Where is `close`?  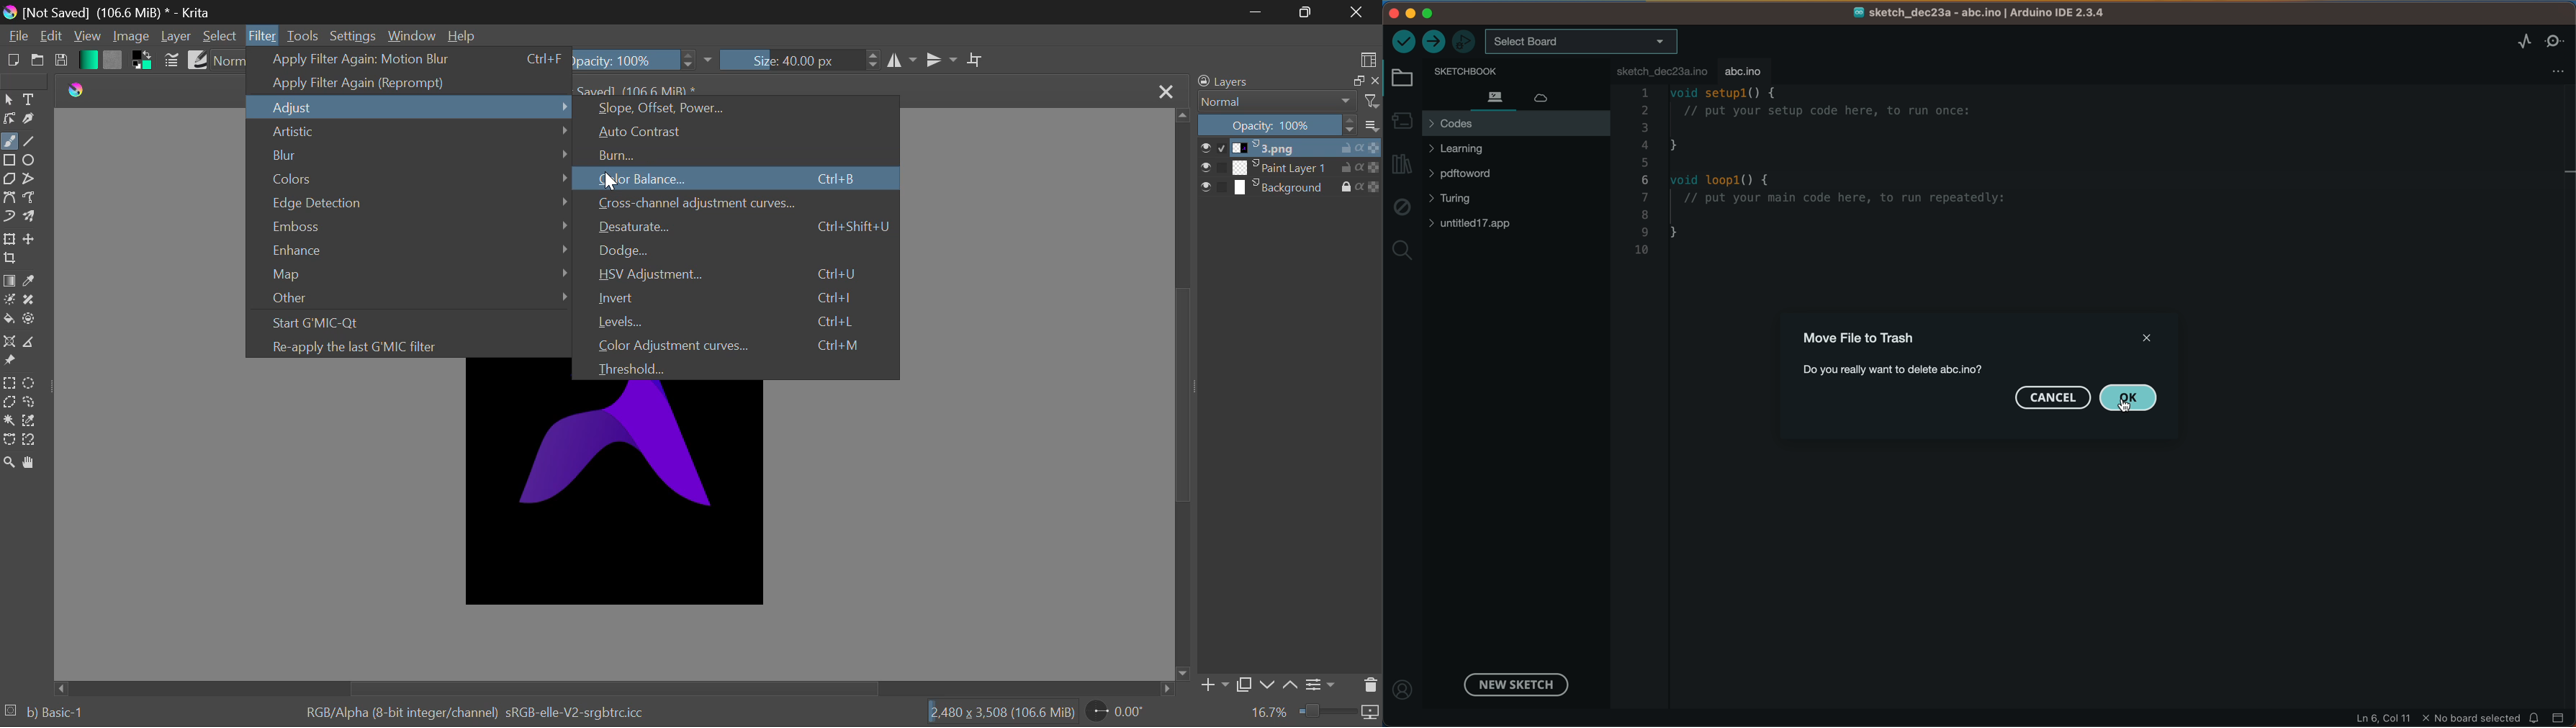 close is located at coordinates (1374, 81).